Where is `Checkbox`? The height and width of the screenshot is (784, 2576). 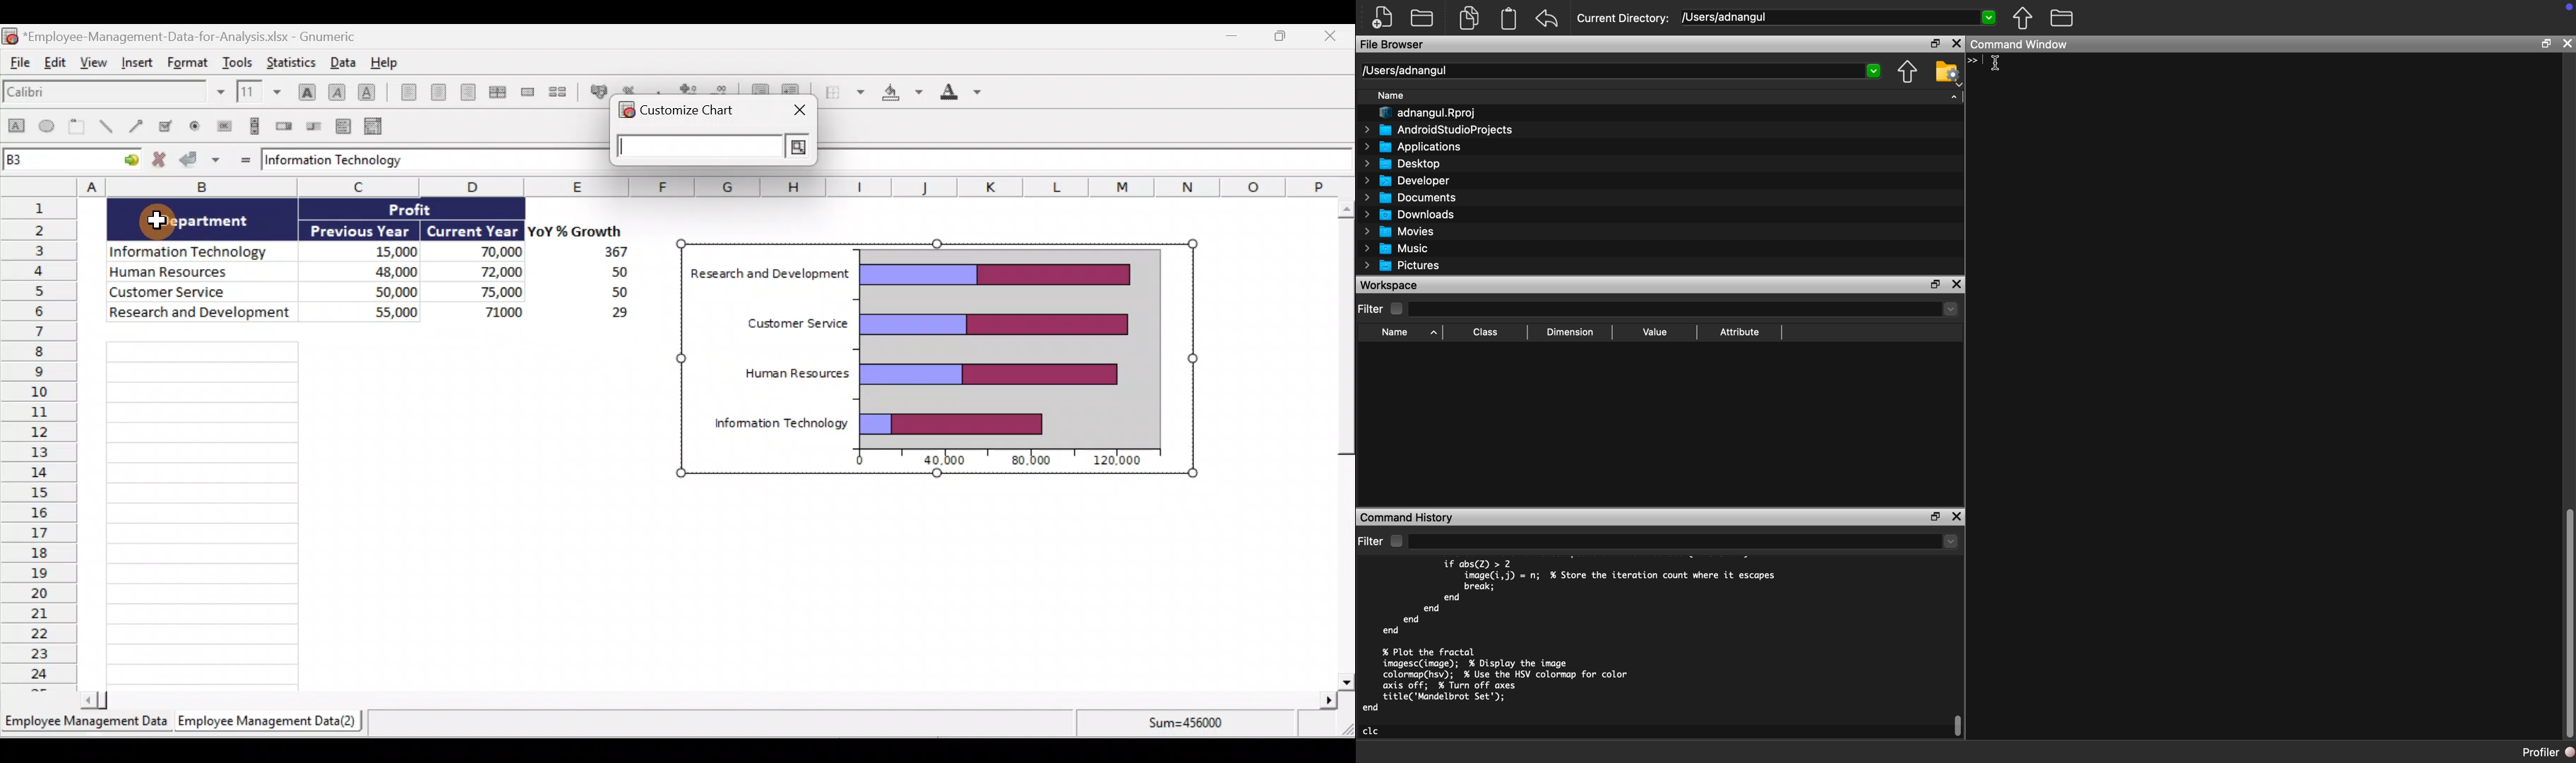 Checkbox is located at coordinates (1396, 309).